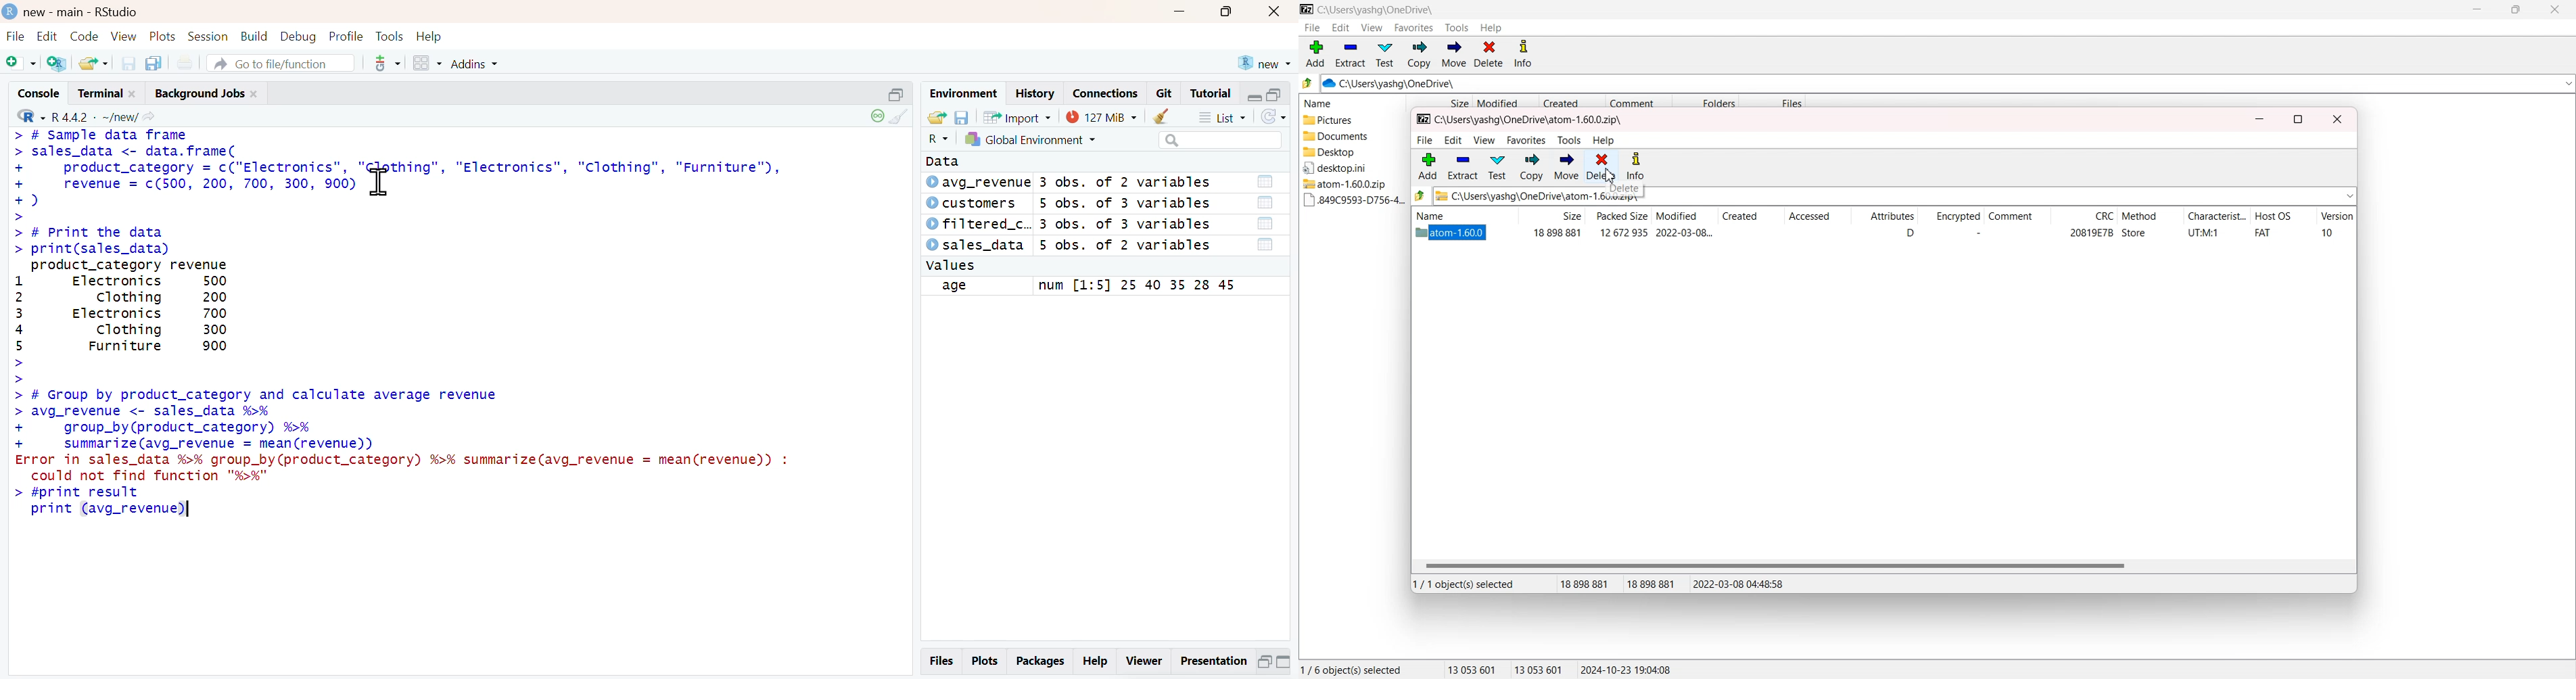 This screenshot has width=2576, height=700. I want to click on Atom Zip File, so click(1349, 184).